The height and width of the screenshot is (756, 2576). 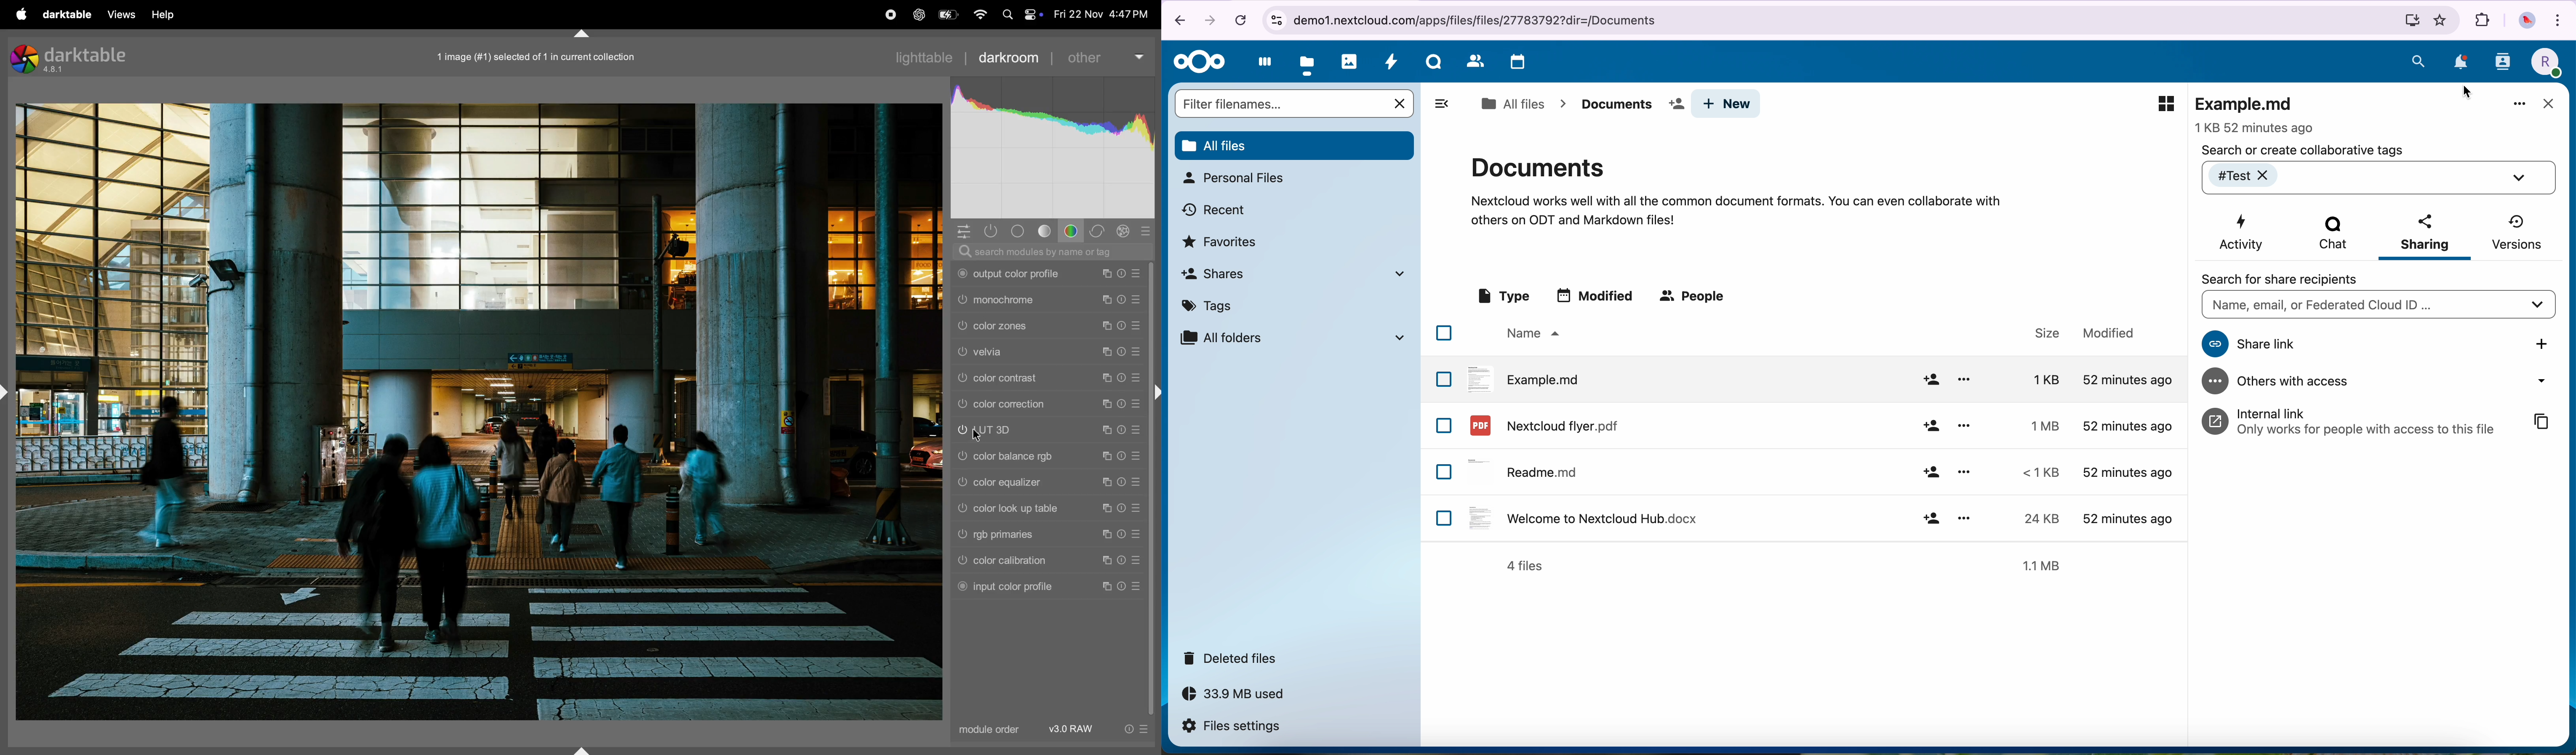 What do you see at coordinates (2035, 518) in the screenshot?
I see `size` at bounding box center [2035, 518].